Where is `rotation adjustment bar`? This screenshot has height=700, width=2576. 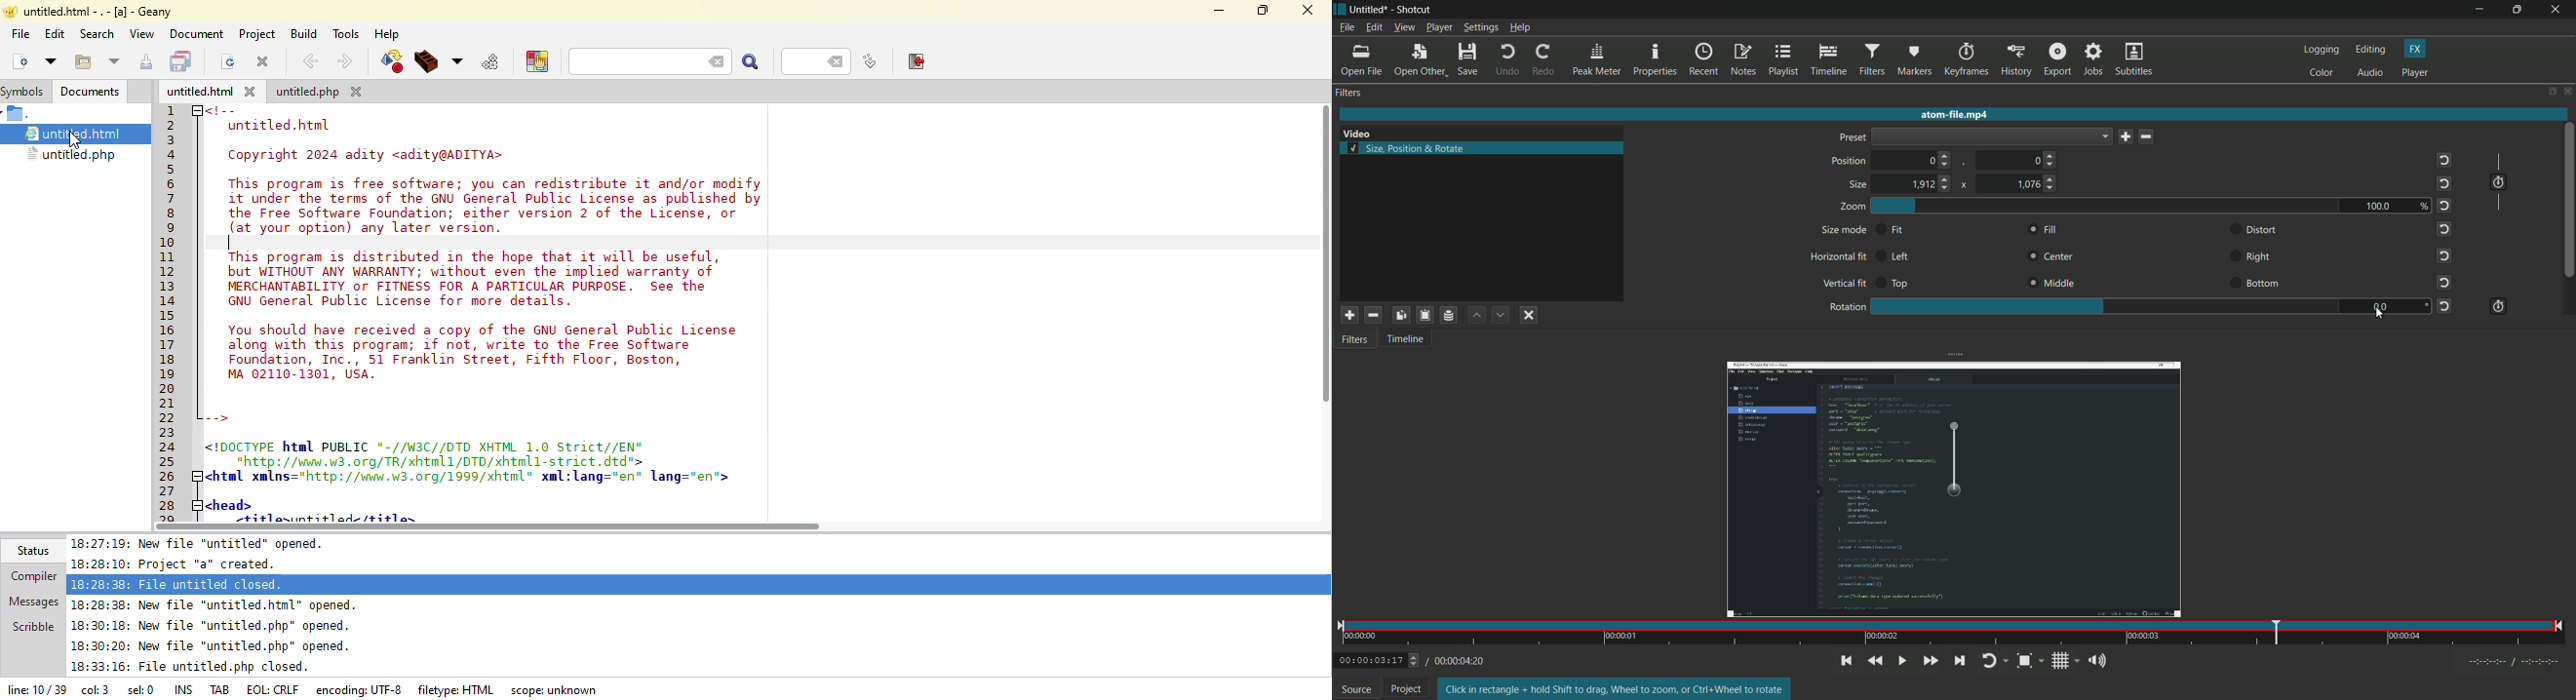 rotation adjustment bar is located at coordinates (2105, 307).